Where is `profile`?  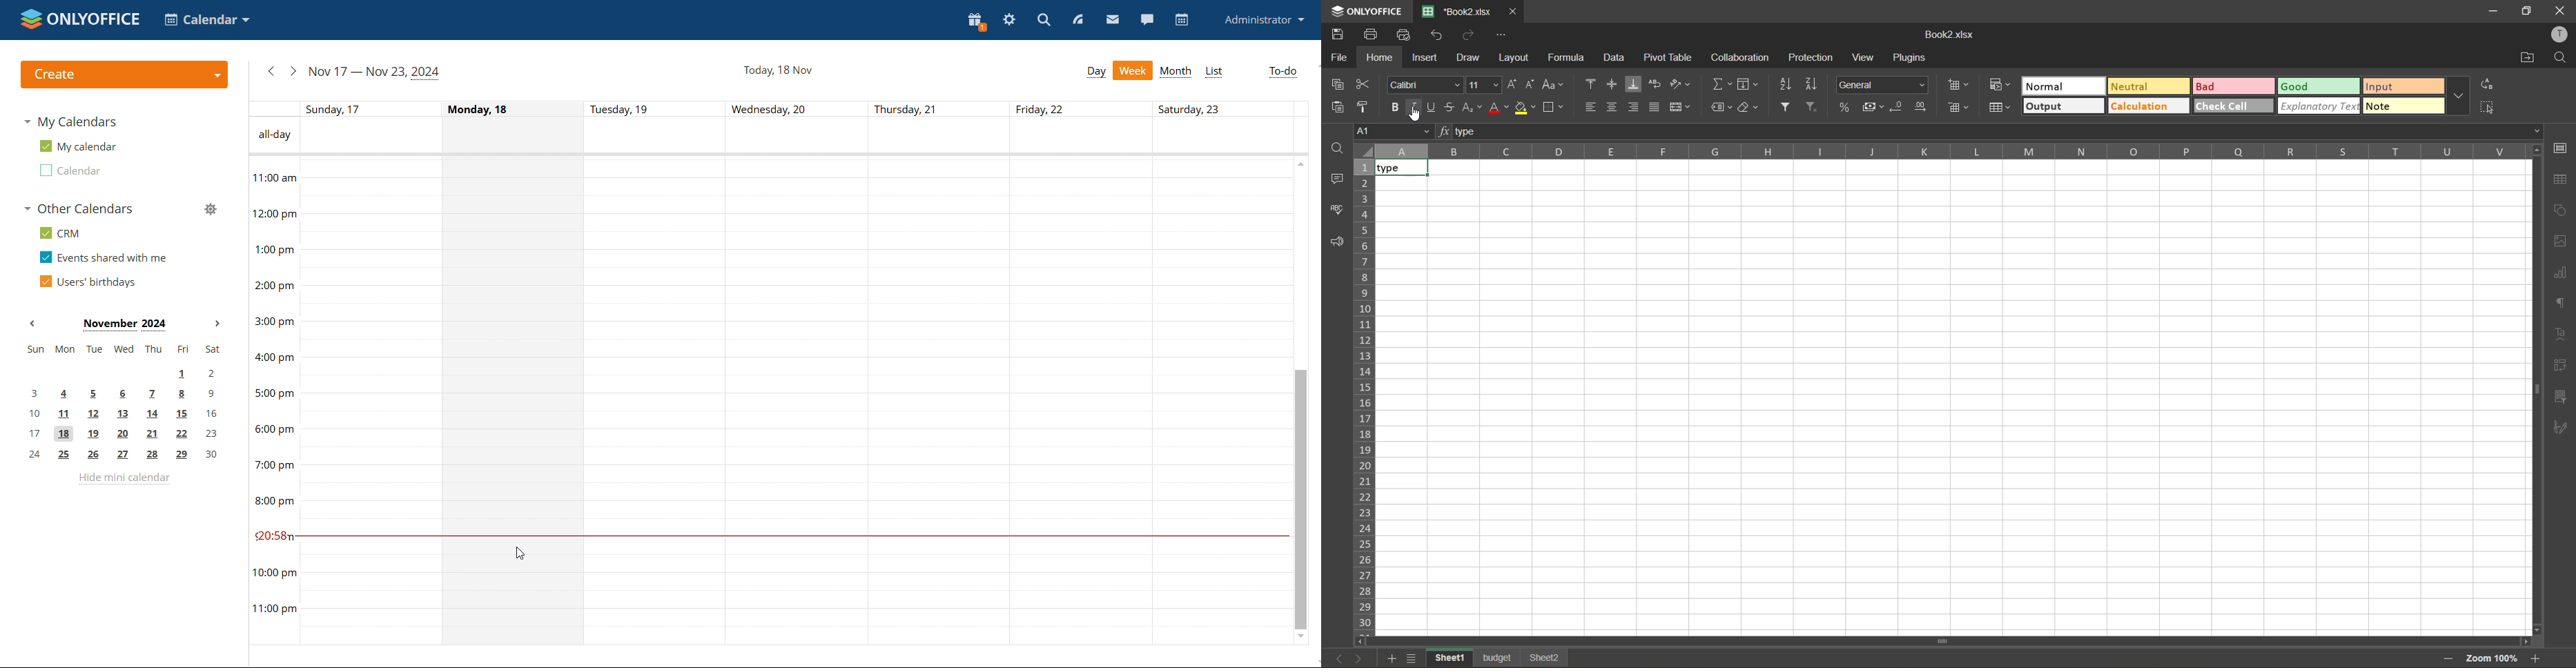
profile is located at coordinates (1265, 20).